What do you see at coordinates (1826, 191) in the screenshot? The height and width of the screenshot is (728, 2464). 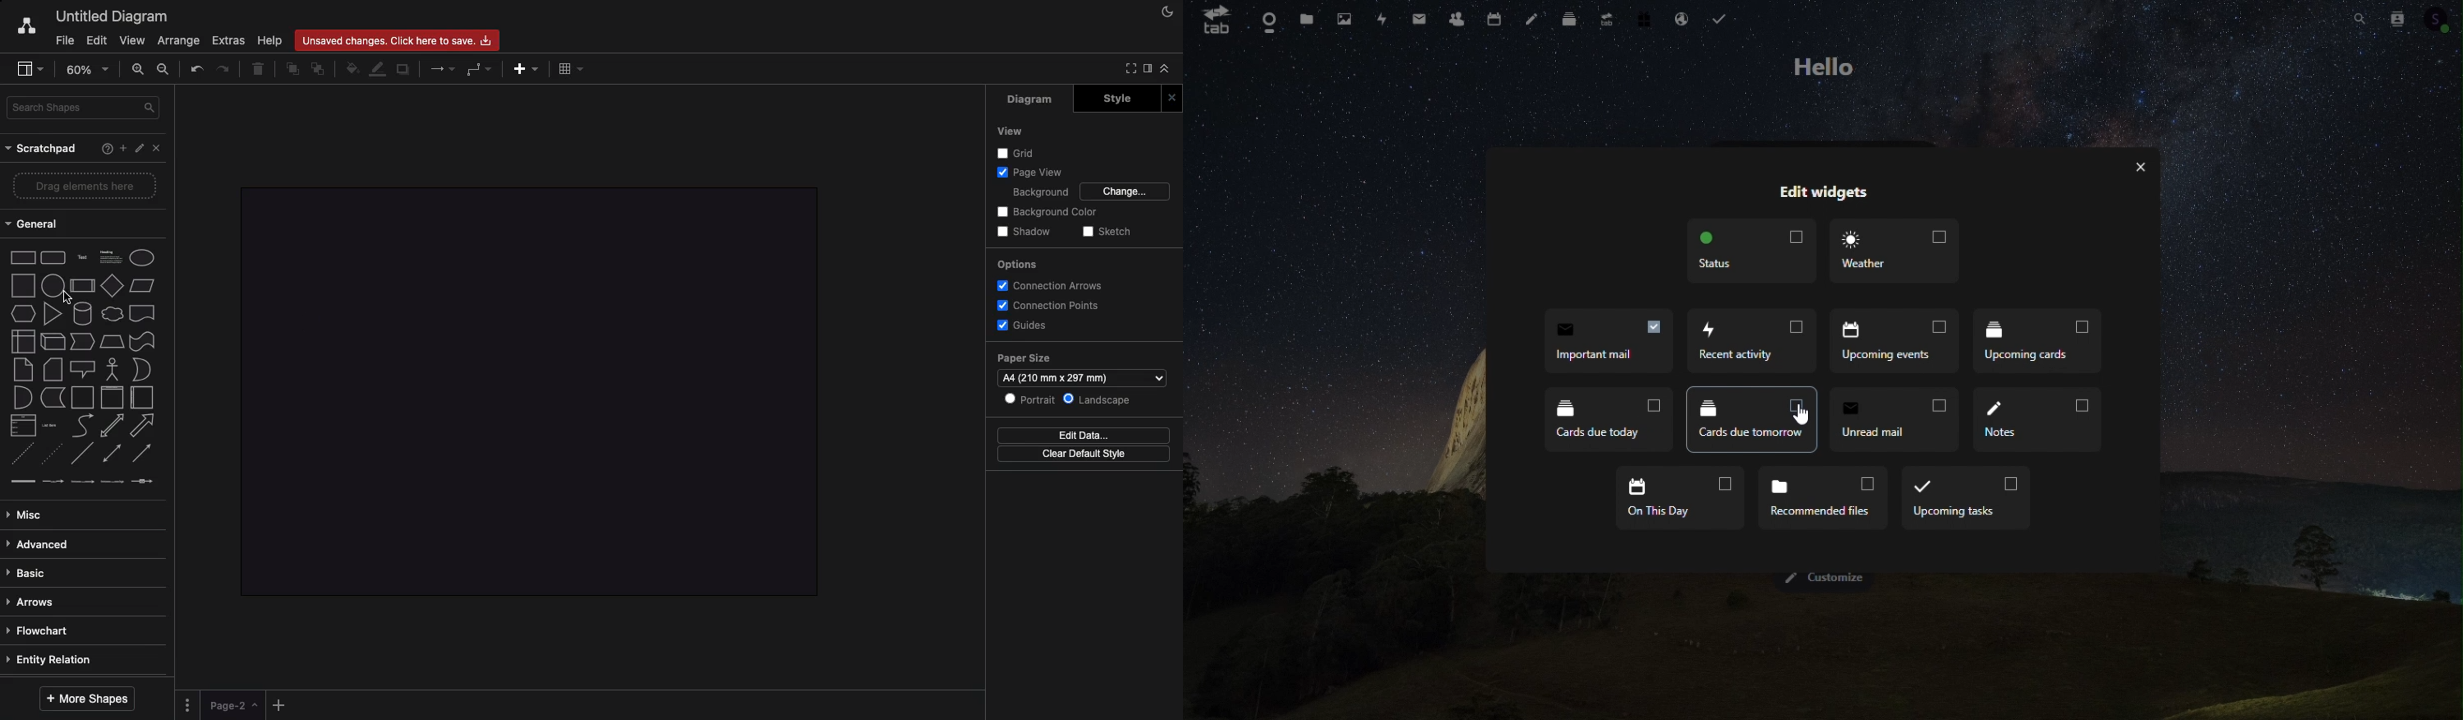 I see `edit widgets` at bounding box center [1826, 191].